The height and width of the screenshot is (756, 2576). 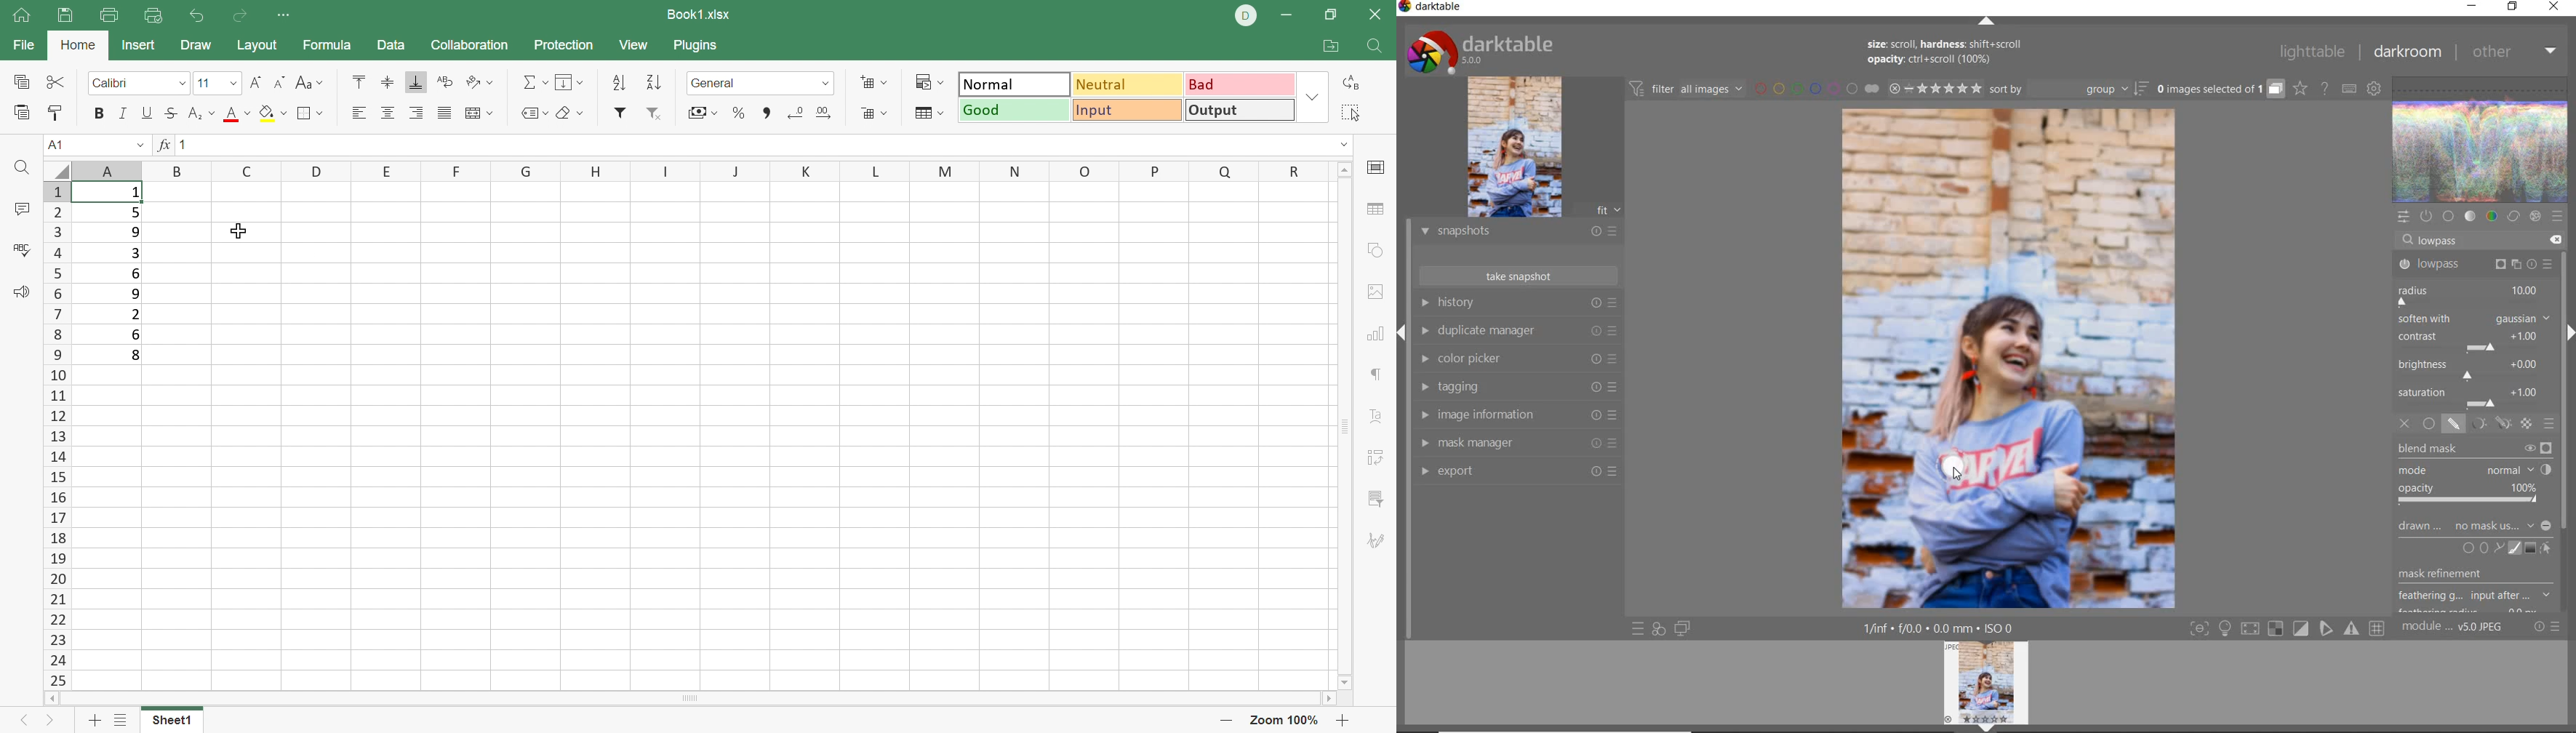 What do you see at coordinates (1372, 500) in the screenshot?
I see `Slicer settings` at bounding box center [1372, 500].